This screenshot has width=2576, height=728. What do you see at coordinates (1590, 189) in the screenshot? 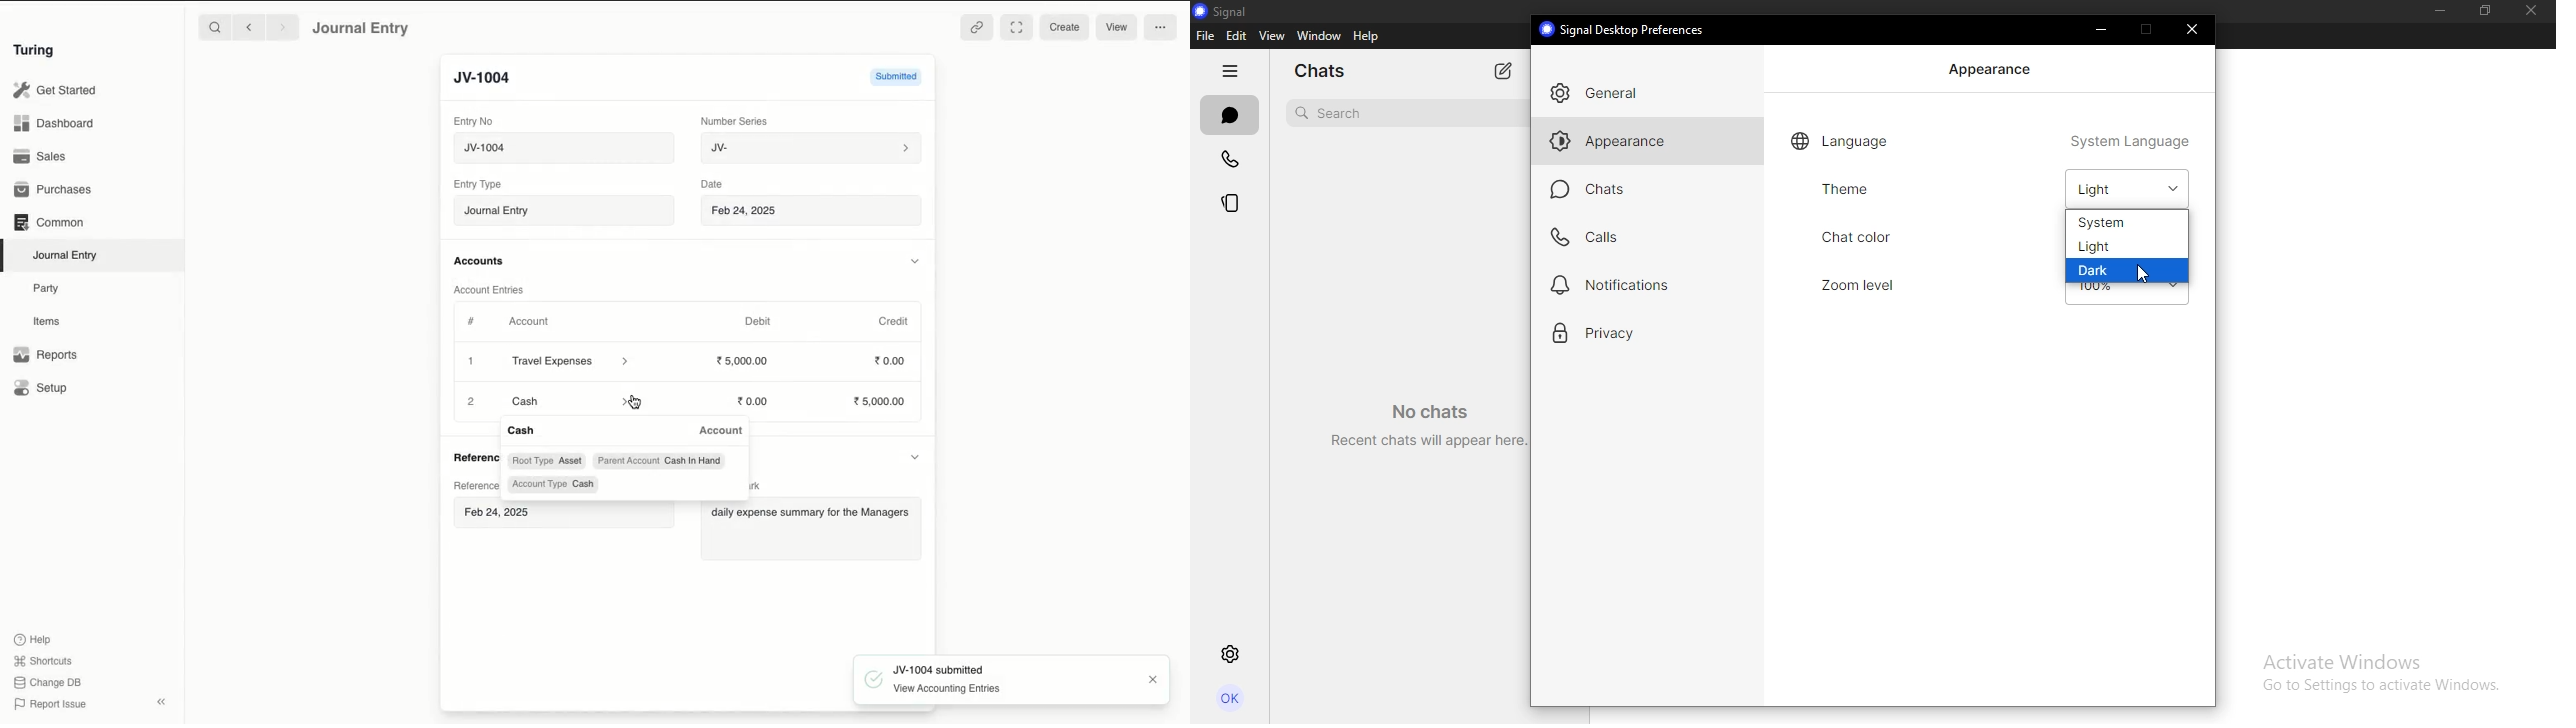
I see `chats` at bounding box center [1590, 189].